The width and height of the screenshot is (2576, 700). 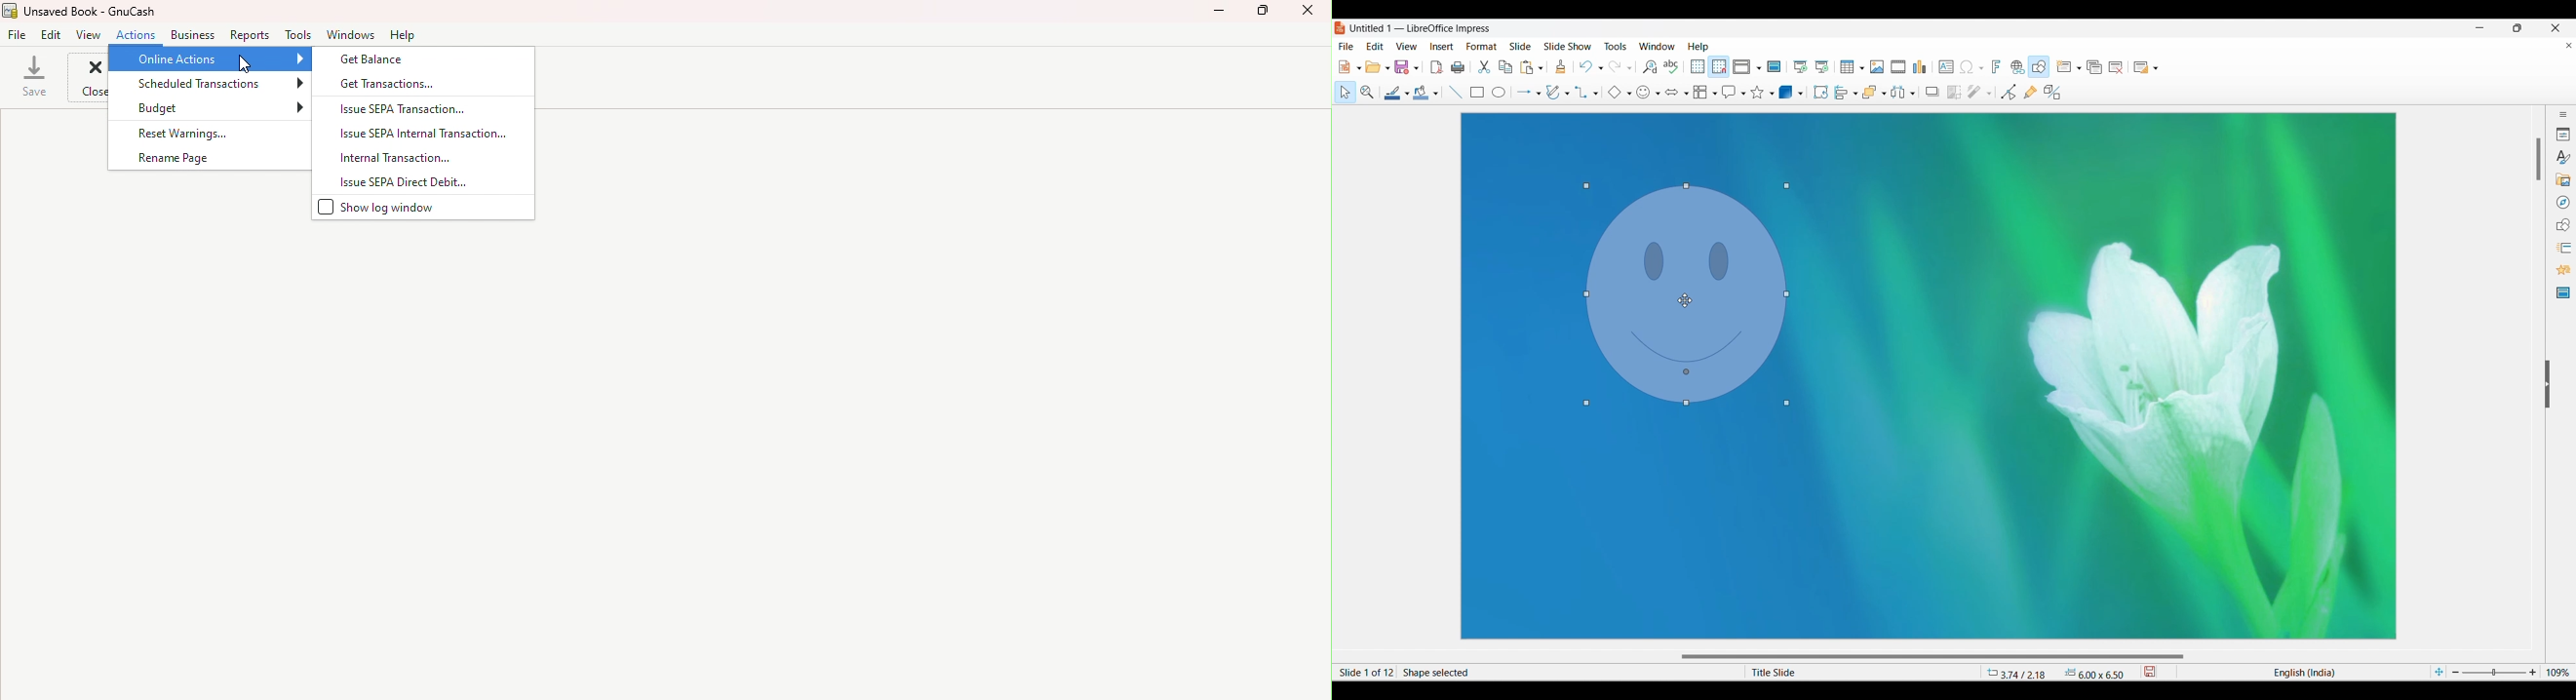 I want to click on Duplicate slide, so click(x=2095, y=67).